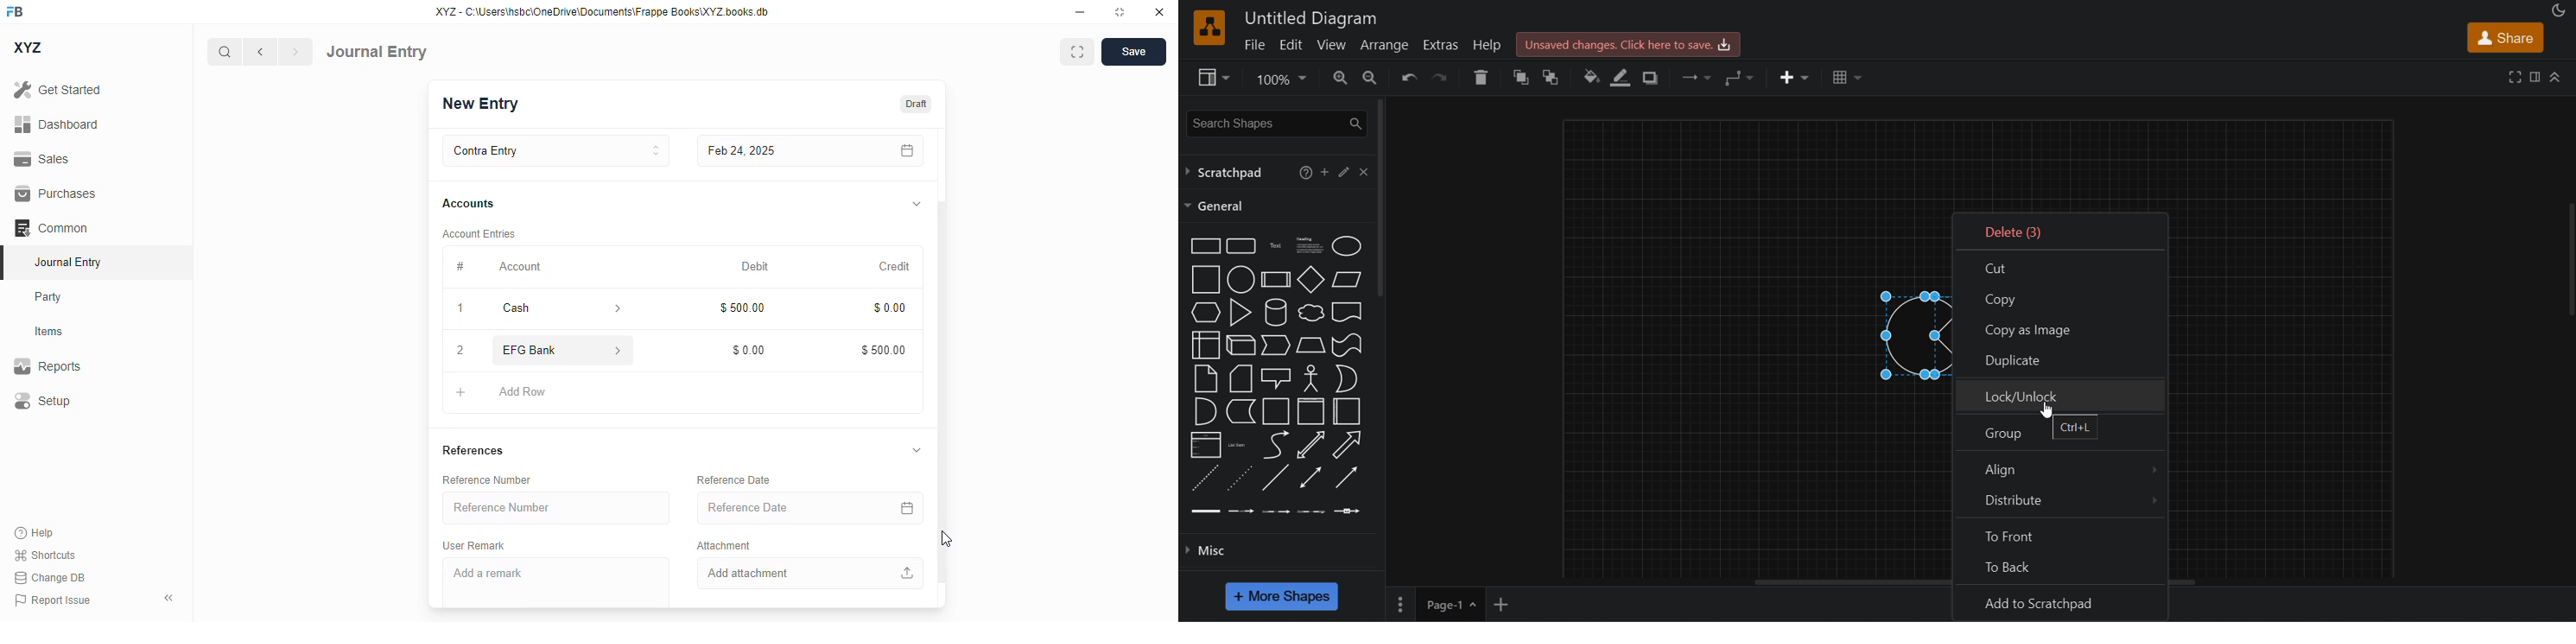 The height and width of the screenshot is (644, 2576). Describe the element at coordinates (882, 348) in the screenshot. I see `$500.00` at that location.